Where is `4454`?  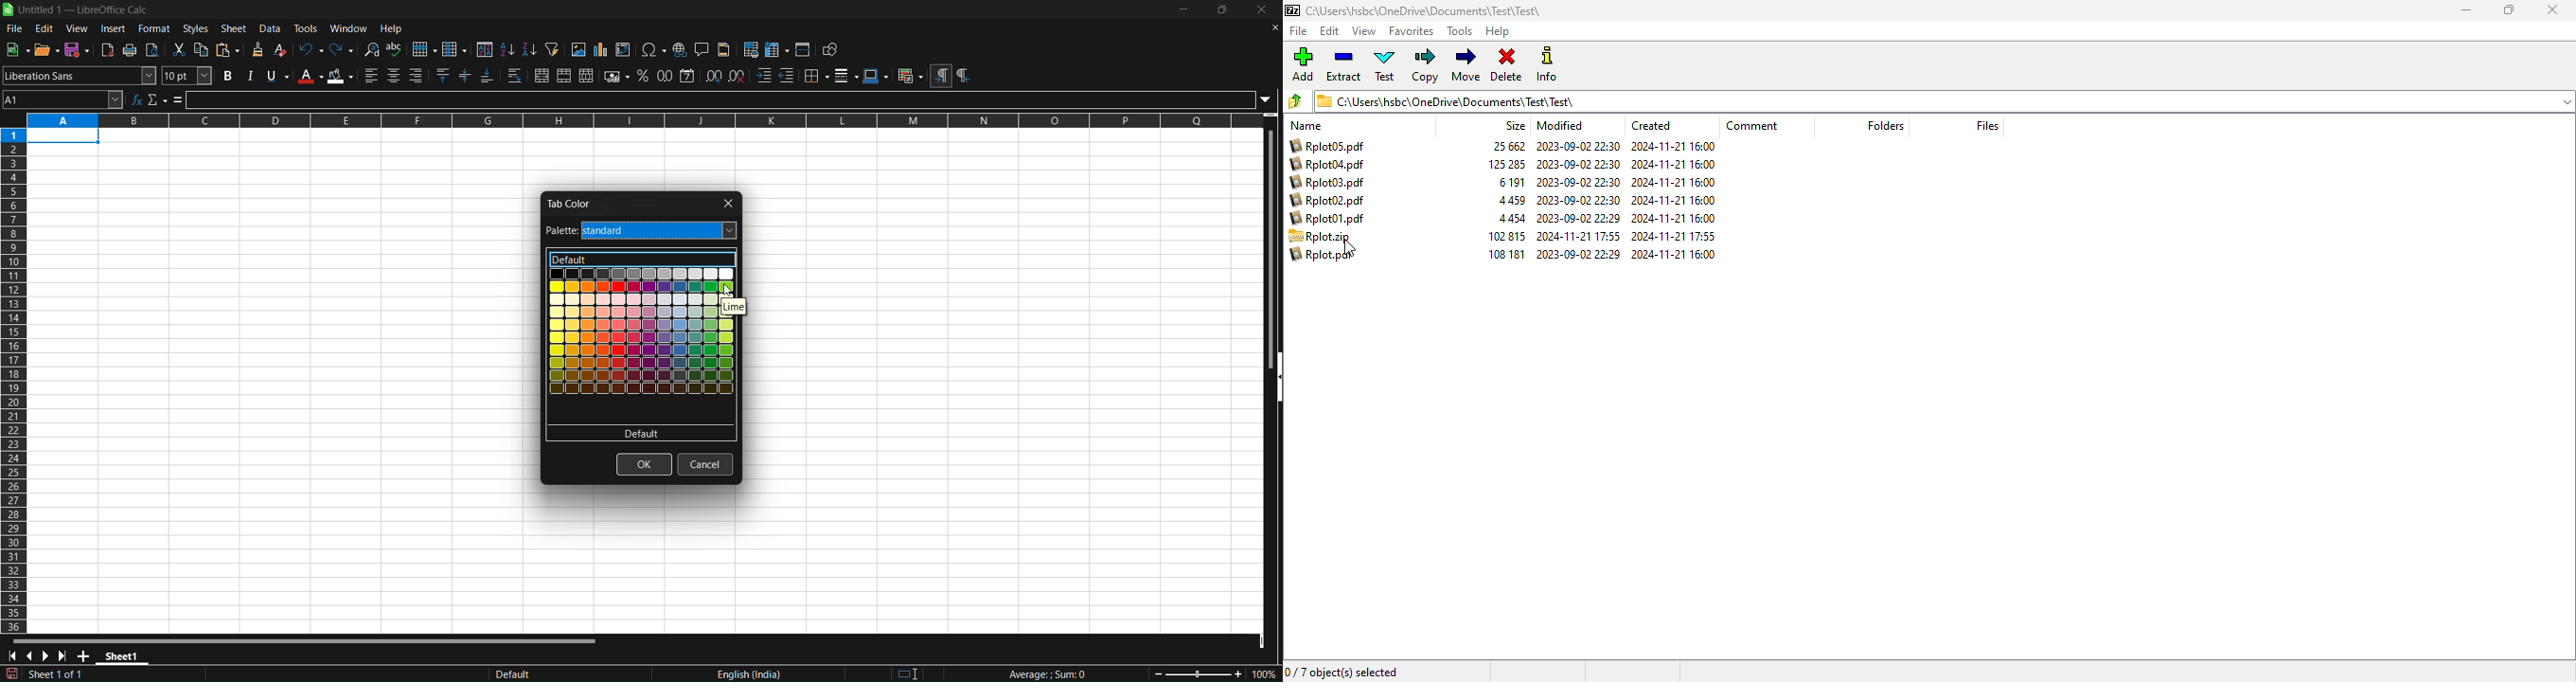 4454 is located at coordinates (1512, 218).